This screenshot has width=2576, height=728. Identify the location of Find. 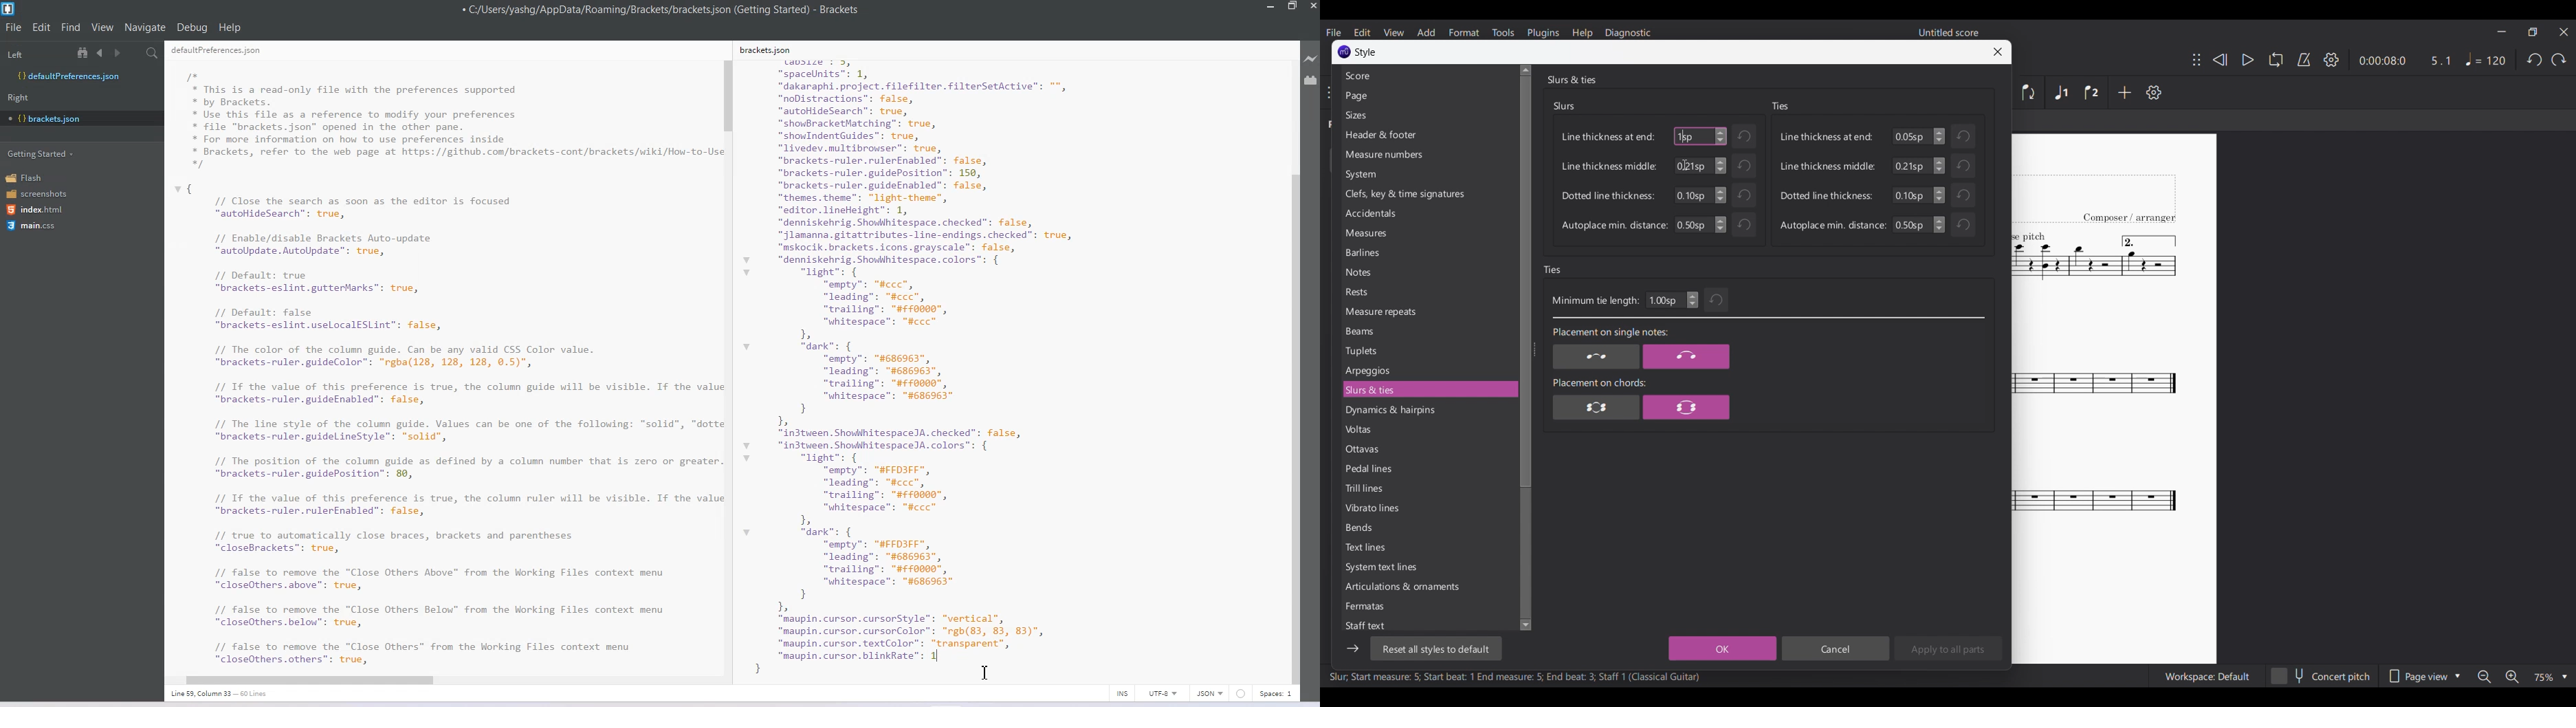
(71, 27).